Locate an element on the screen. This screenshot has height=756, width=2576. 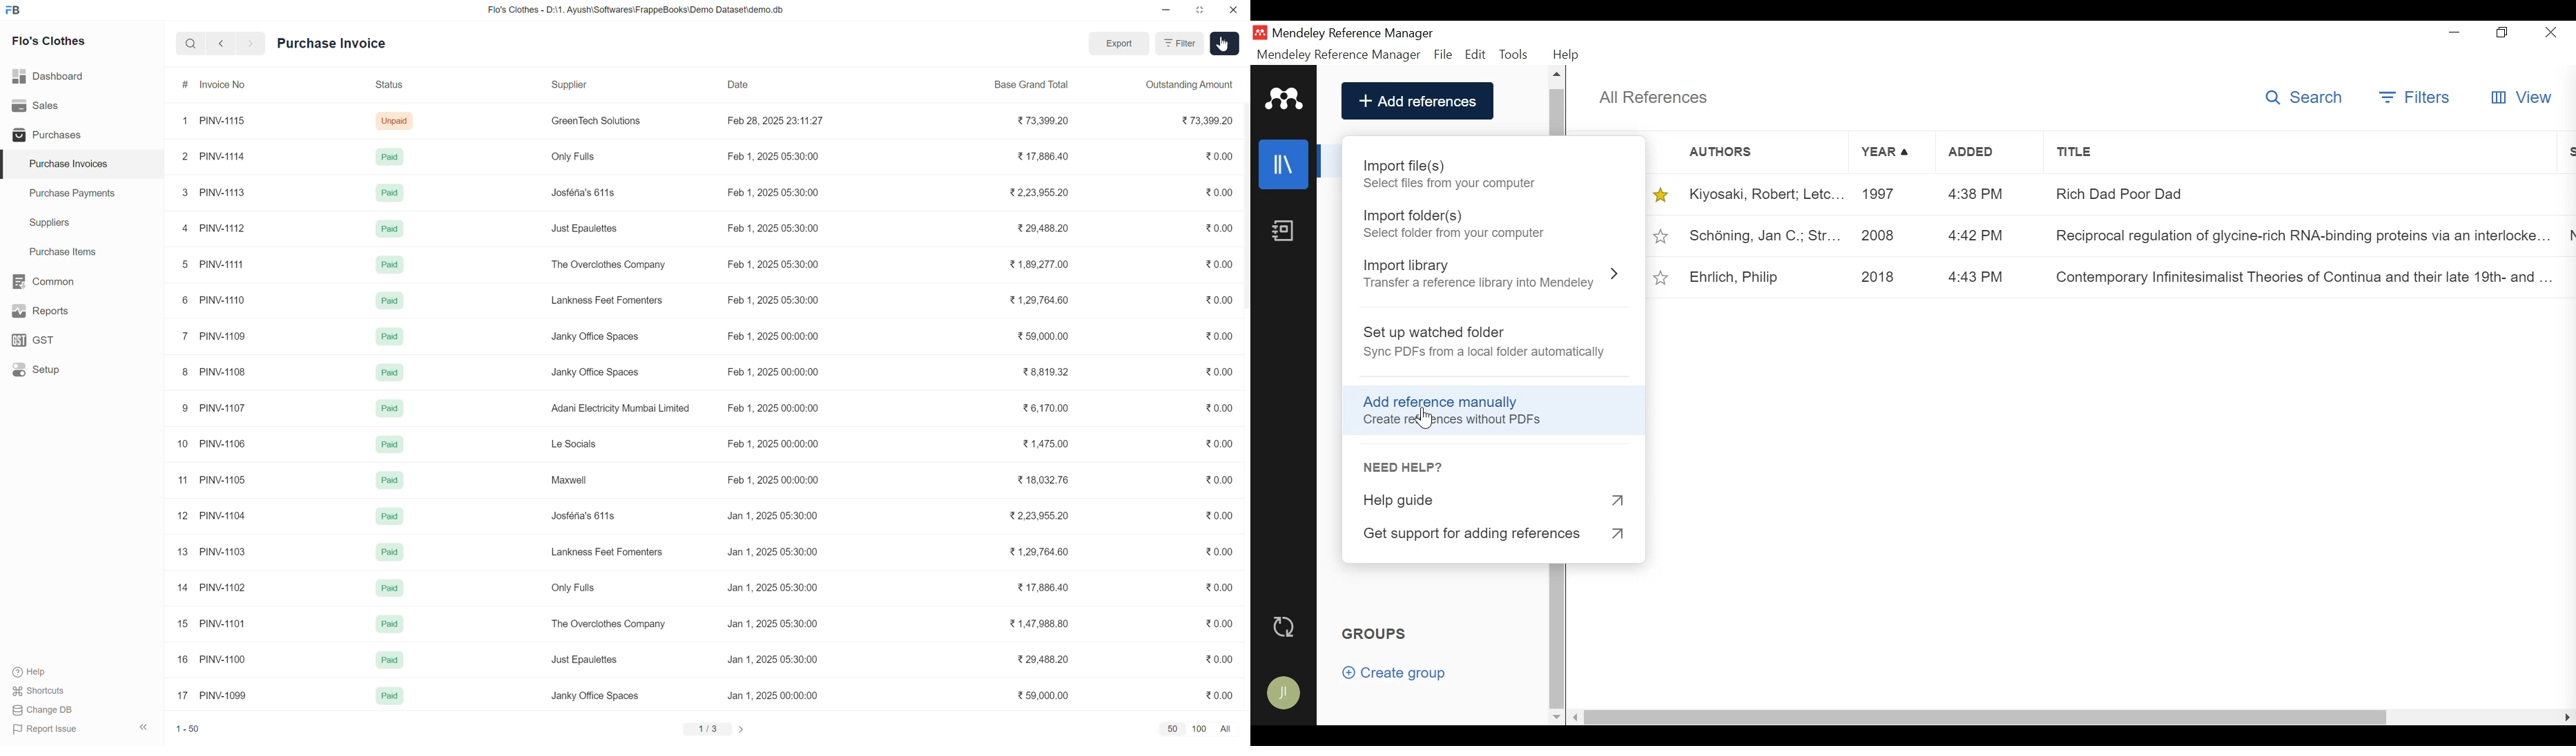
GST is located at coordinates (38, 340).